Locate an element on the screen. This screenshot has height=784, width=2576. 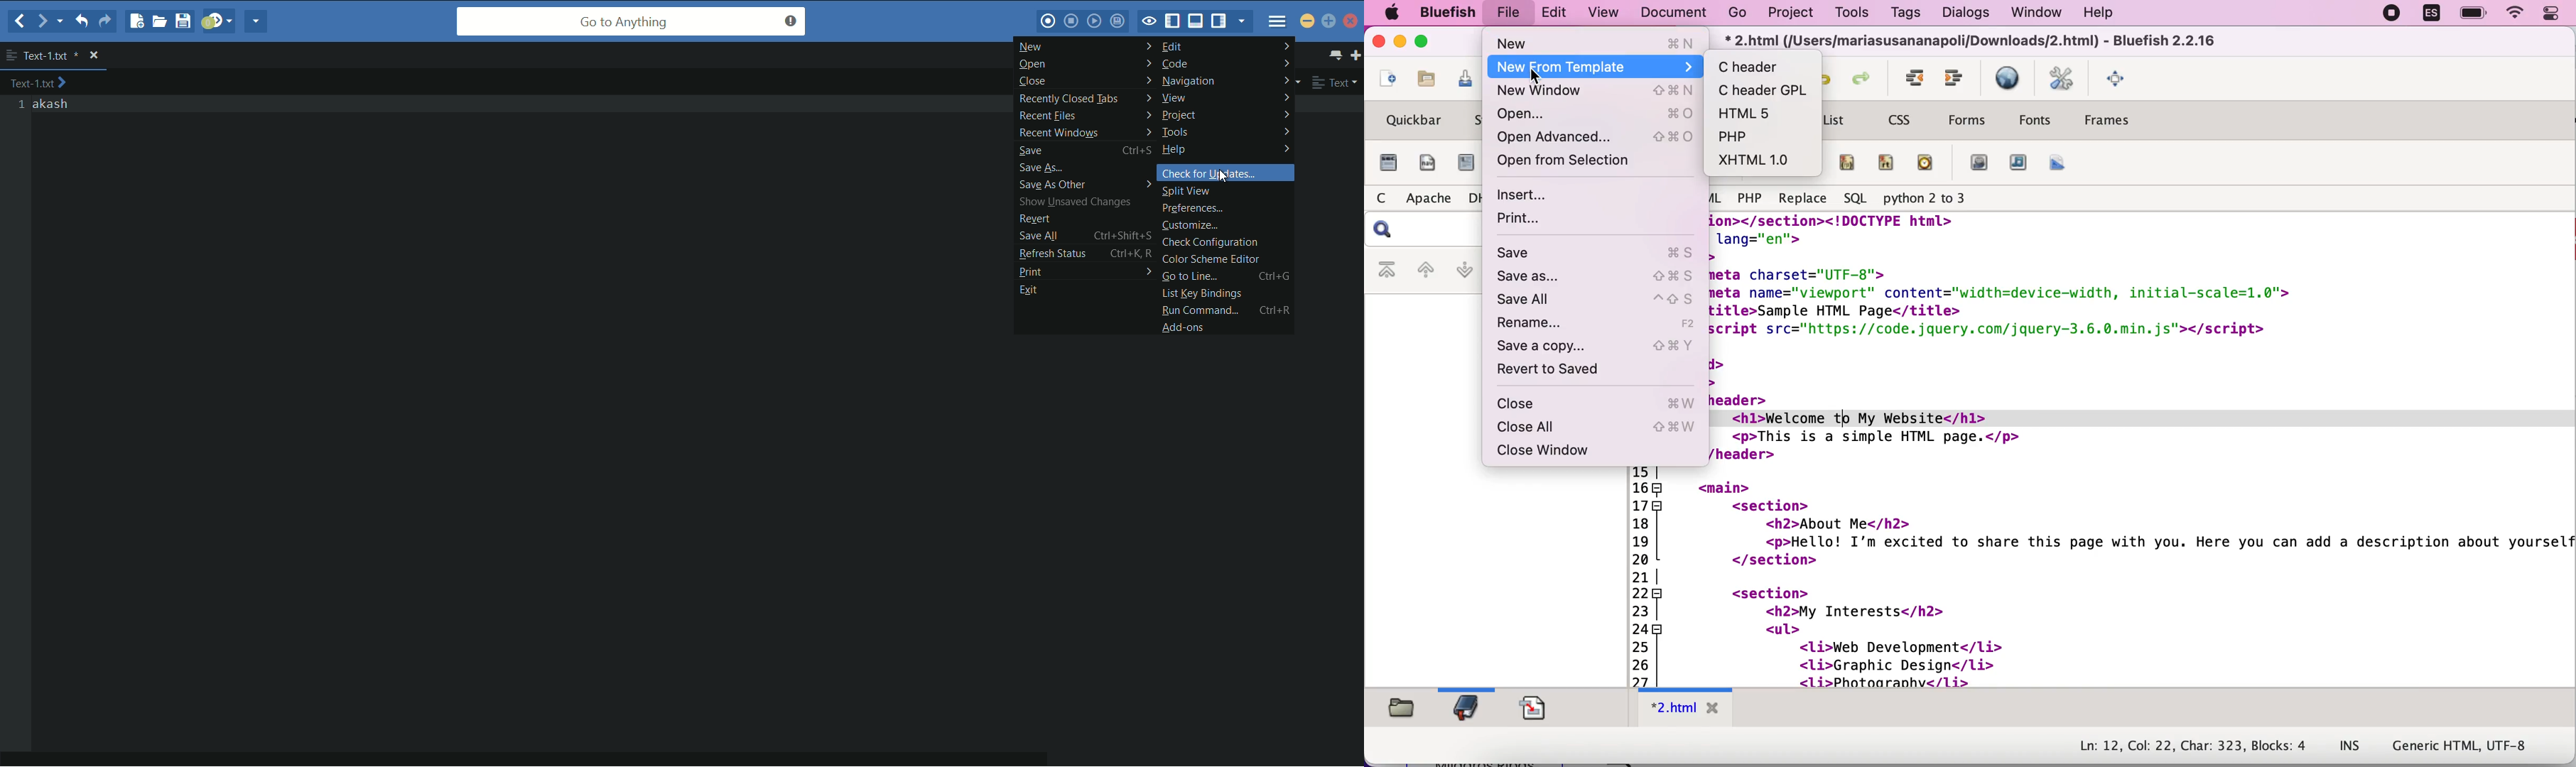
save macro to toolbox is located at coordinates (1119, 20).